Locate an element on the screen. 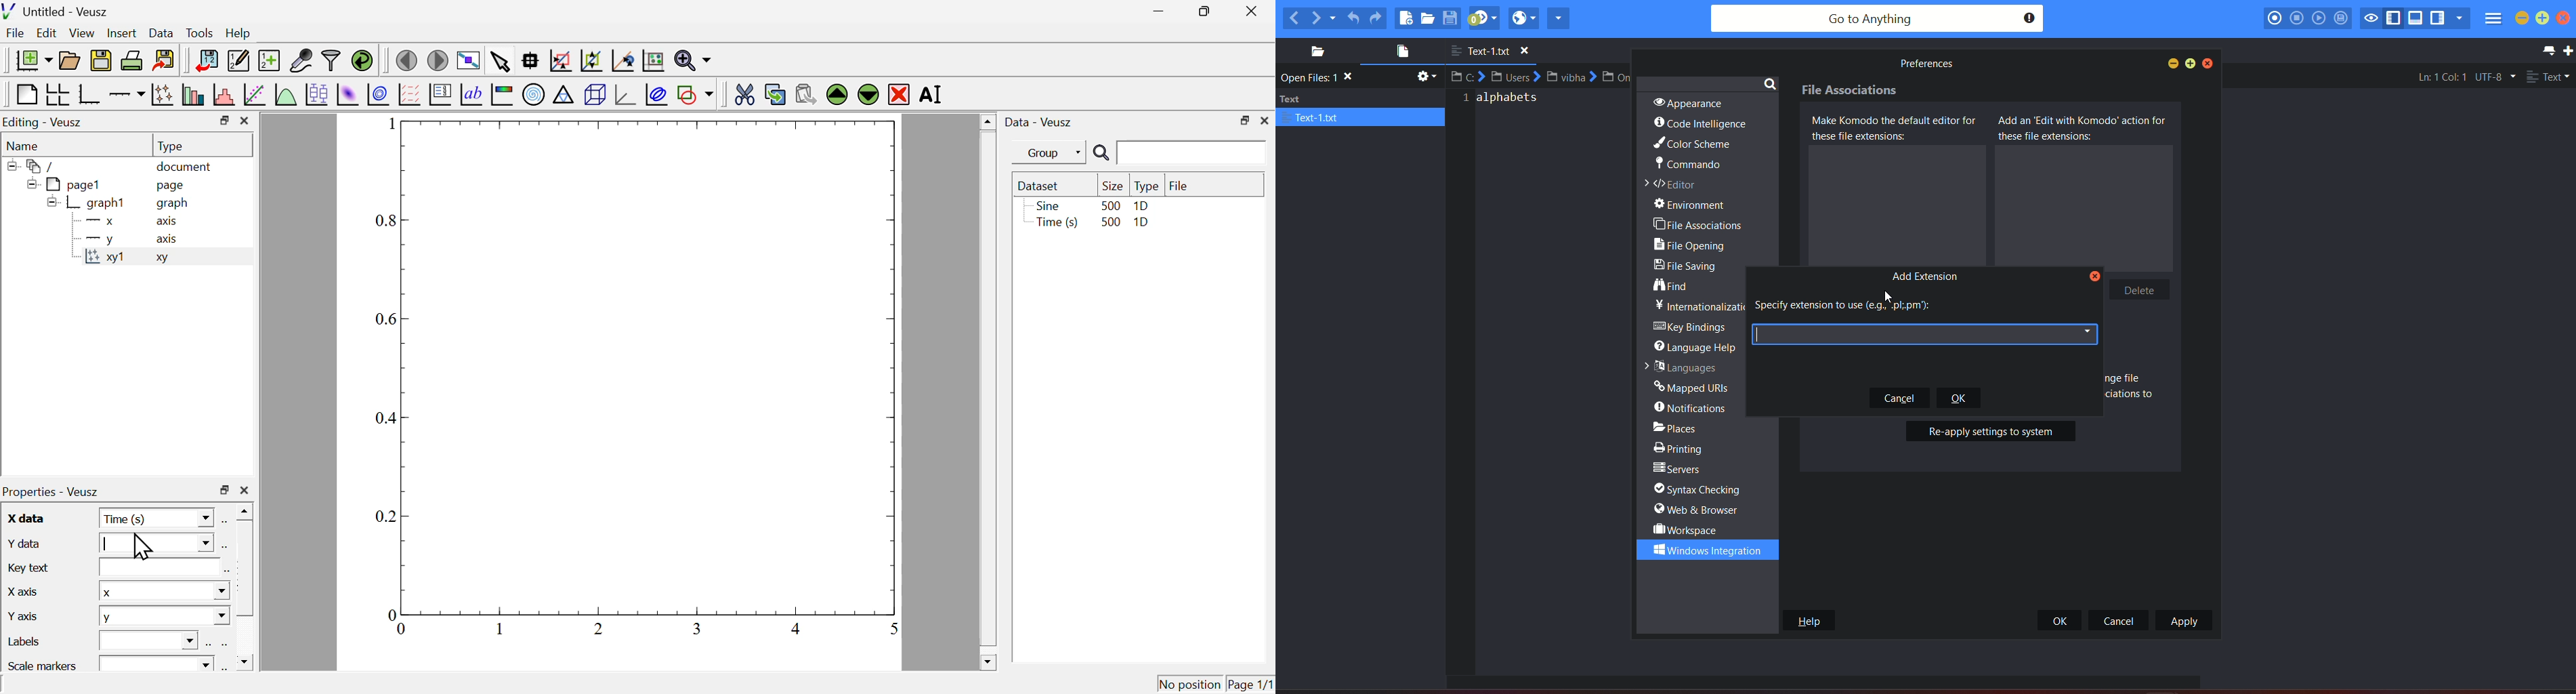 The image size is (2576, 700). reload linked datasets is located at coordinates (361, 60).